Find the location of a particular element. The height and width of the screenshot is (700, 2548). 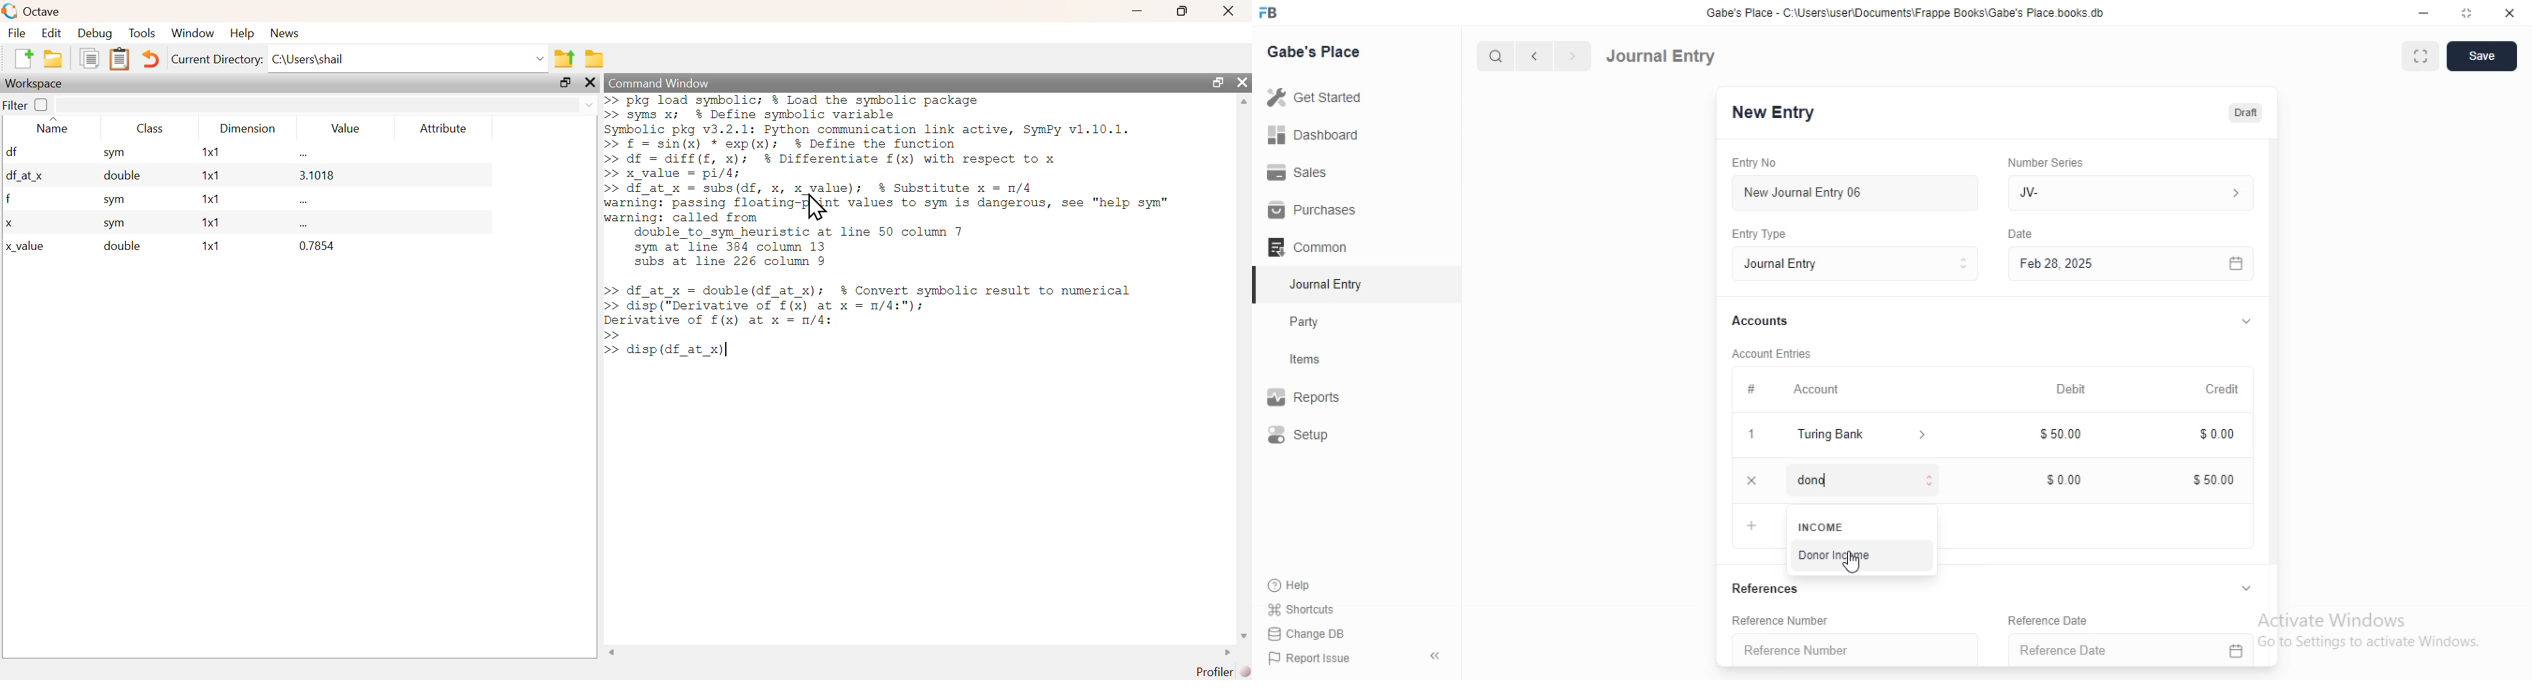

sym is located at coordinates (114, 153).